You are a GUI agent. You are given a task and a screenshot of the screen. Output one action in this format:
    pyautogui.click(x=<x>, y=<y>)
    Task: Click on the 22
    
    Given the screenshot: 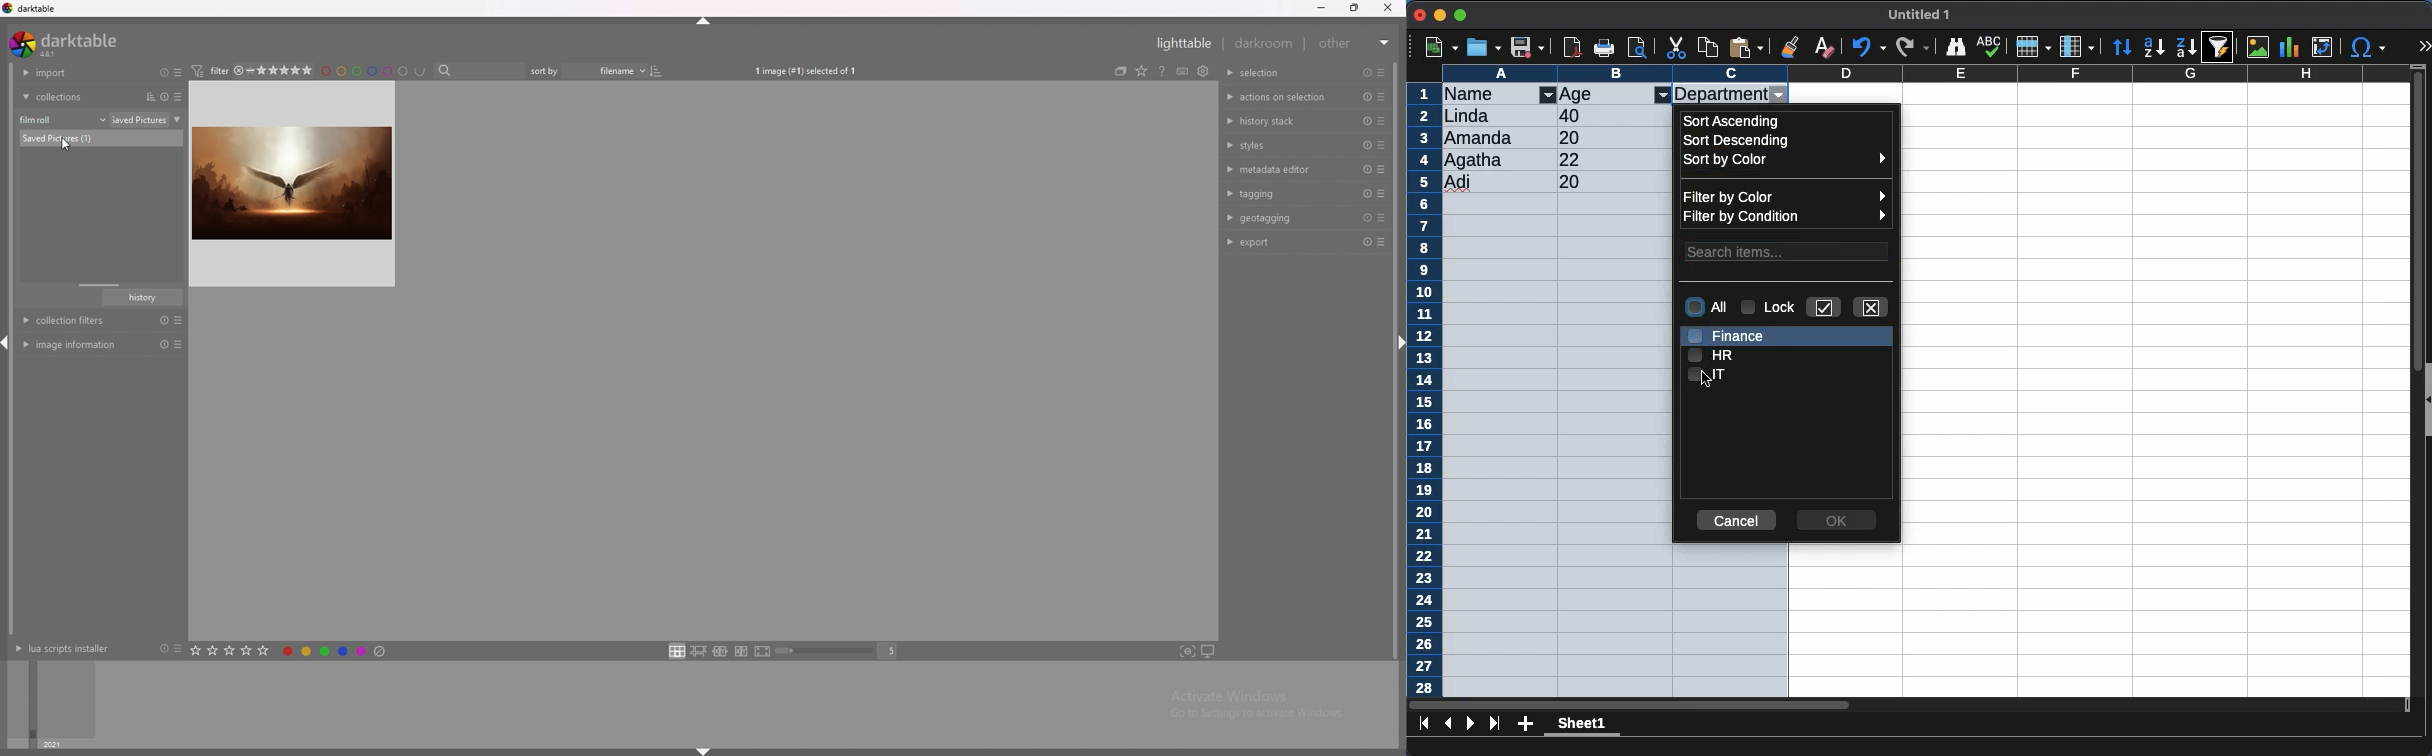 What is the action you would take?
    pyautogui.click(x=1574, y=159)
    